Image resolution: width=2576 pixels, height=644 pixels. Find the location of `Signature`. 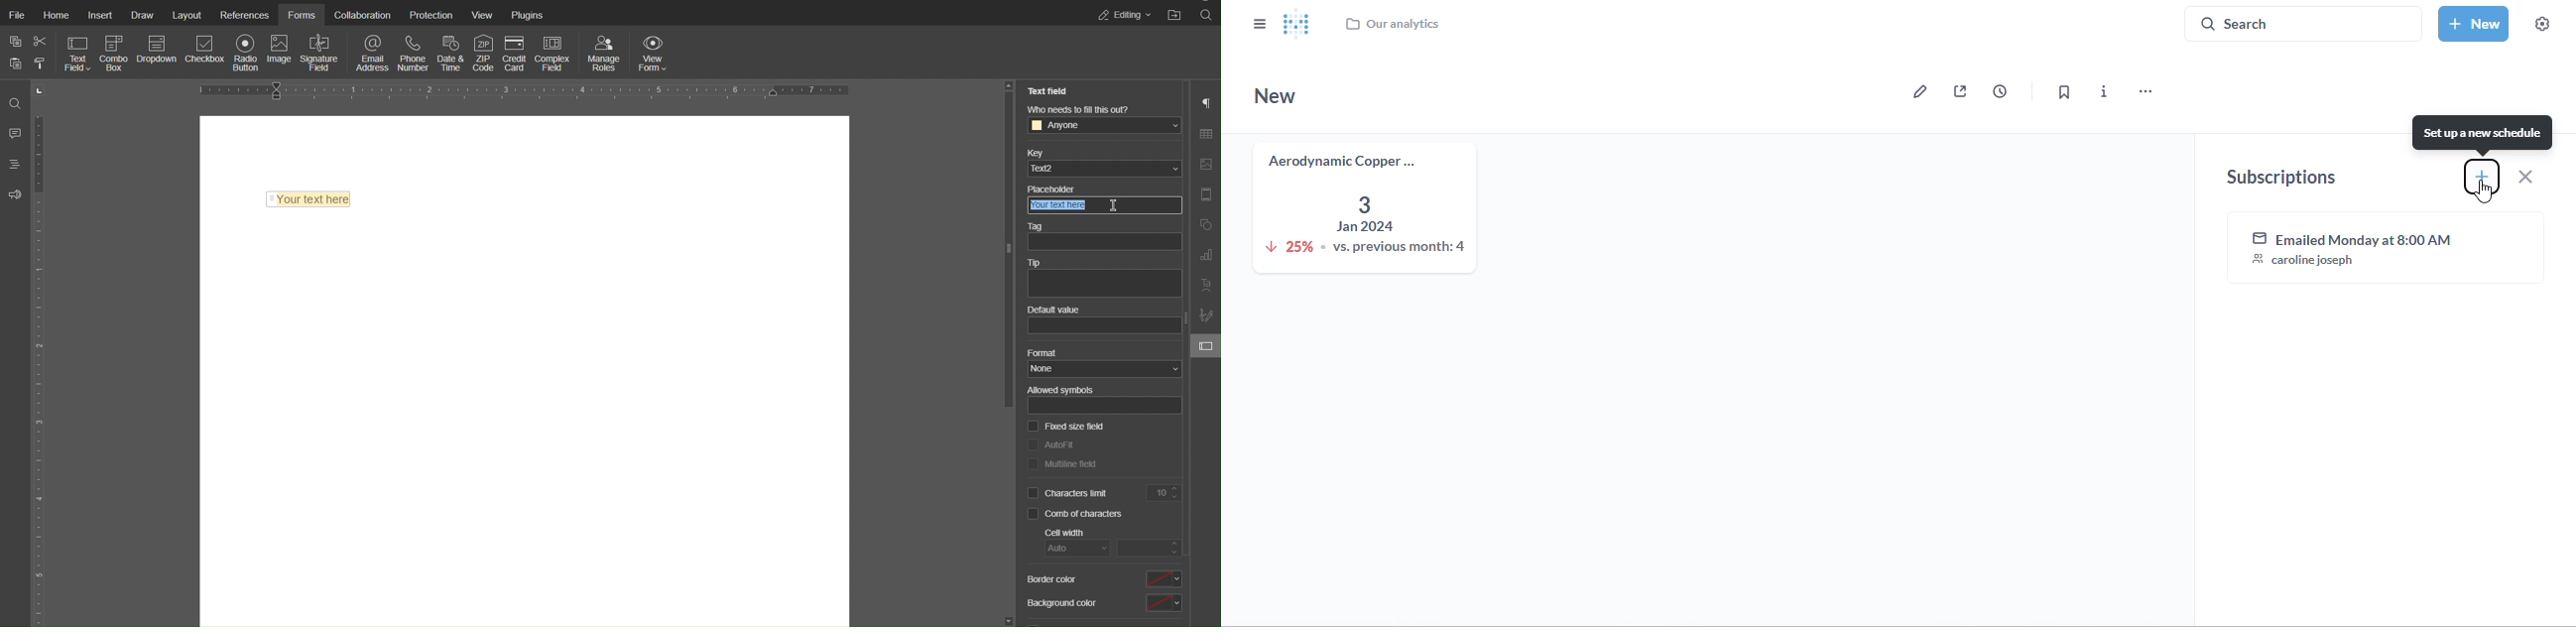

Signature is located at coordinates (1205, 315).